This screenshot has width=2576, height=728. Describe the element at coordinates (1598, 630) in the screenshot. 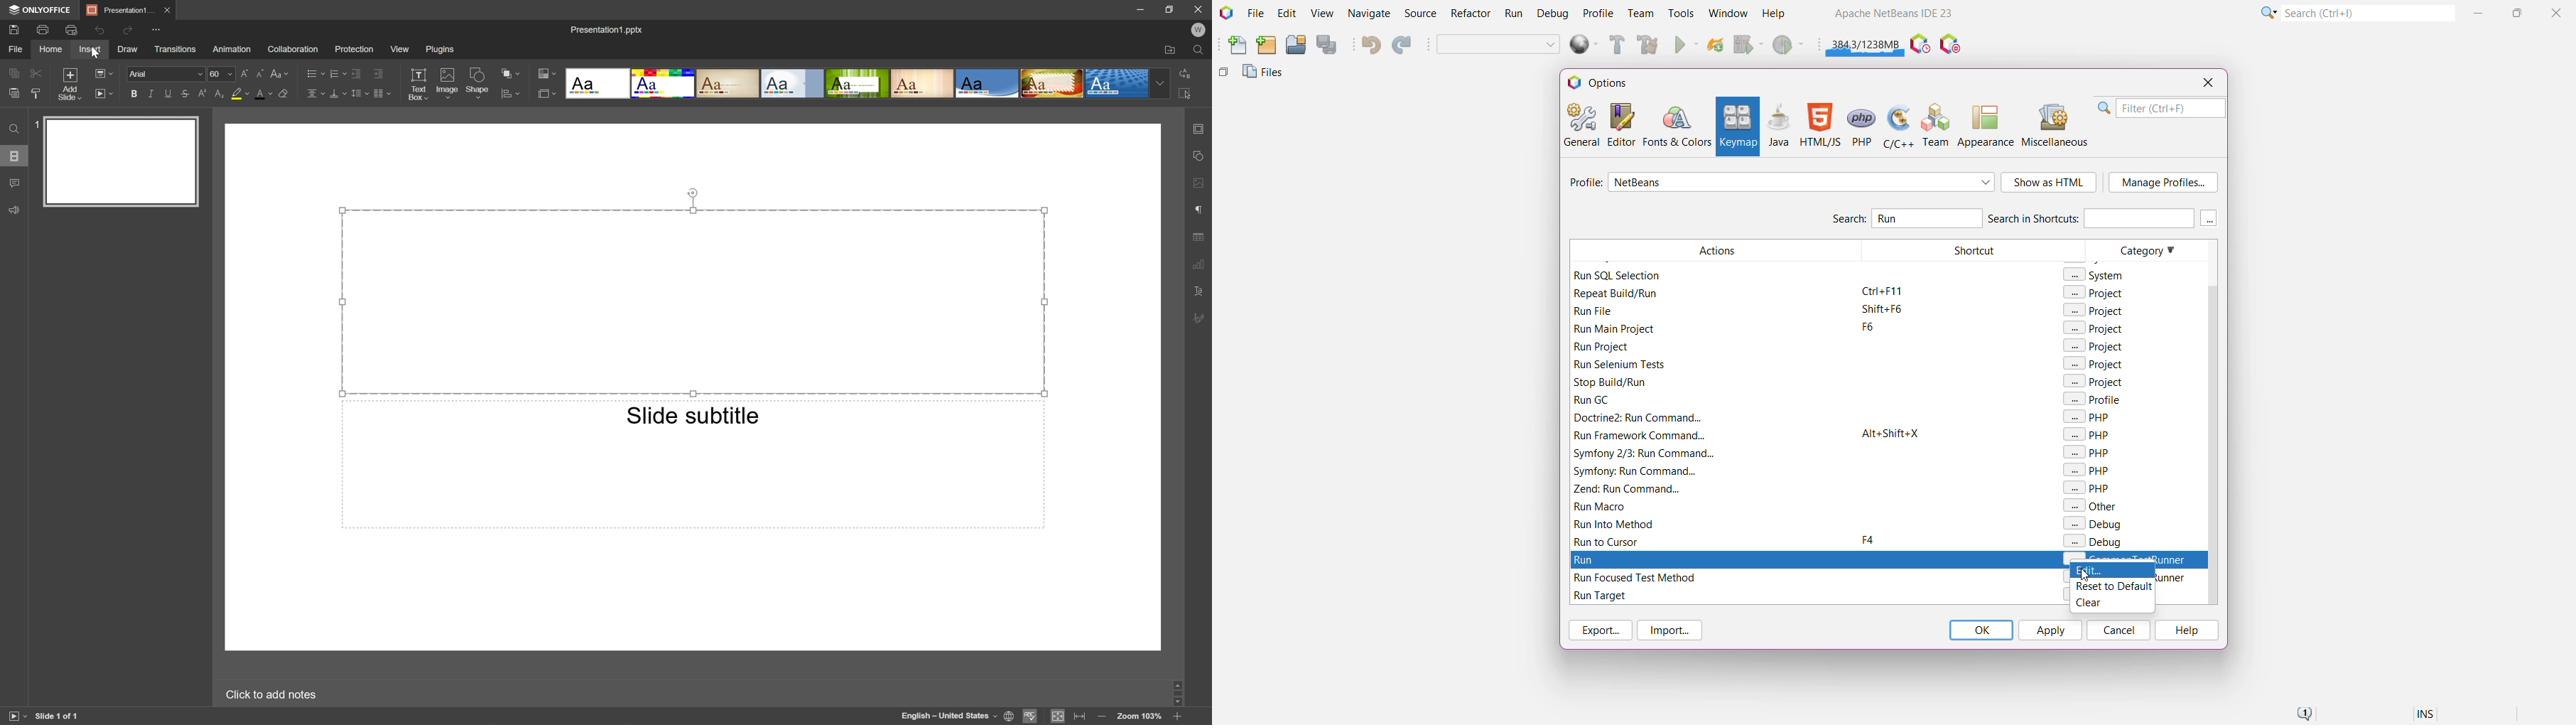

I see `Export` at that location.